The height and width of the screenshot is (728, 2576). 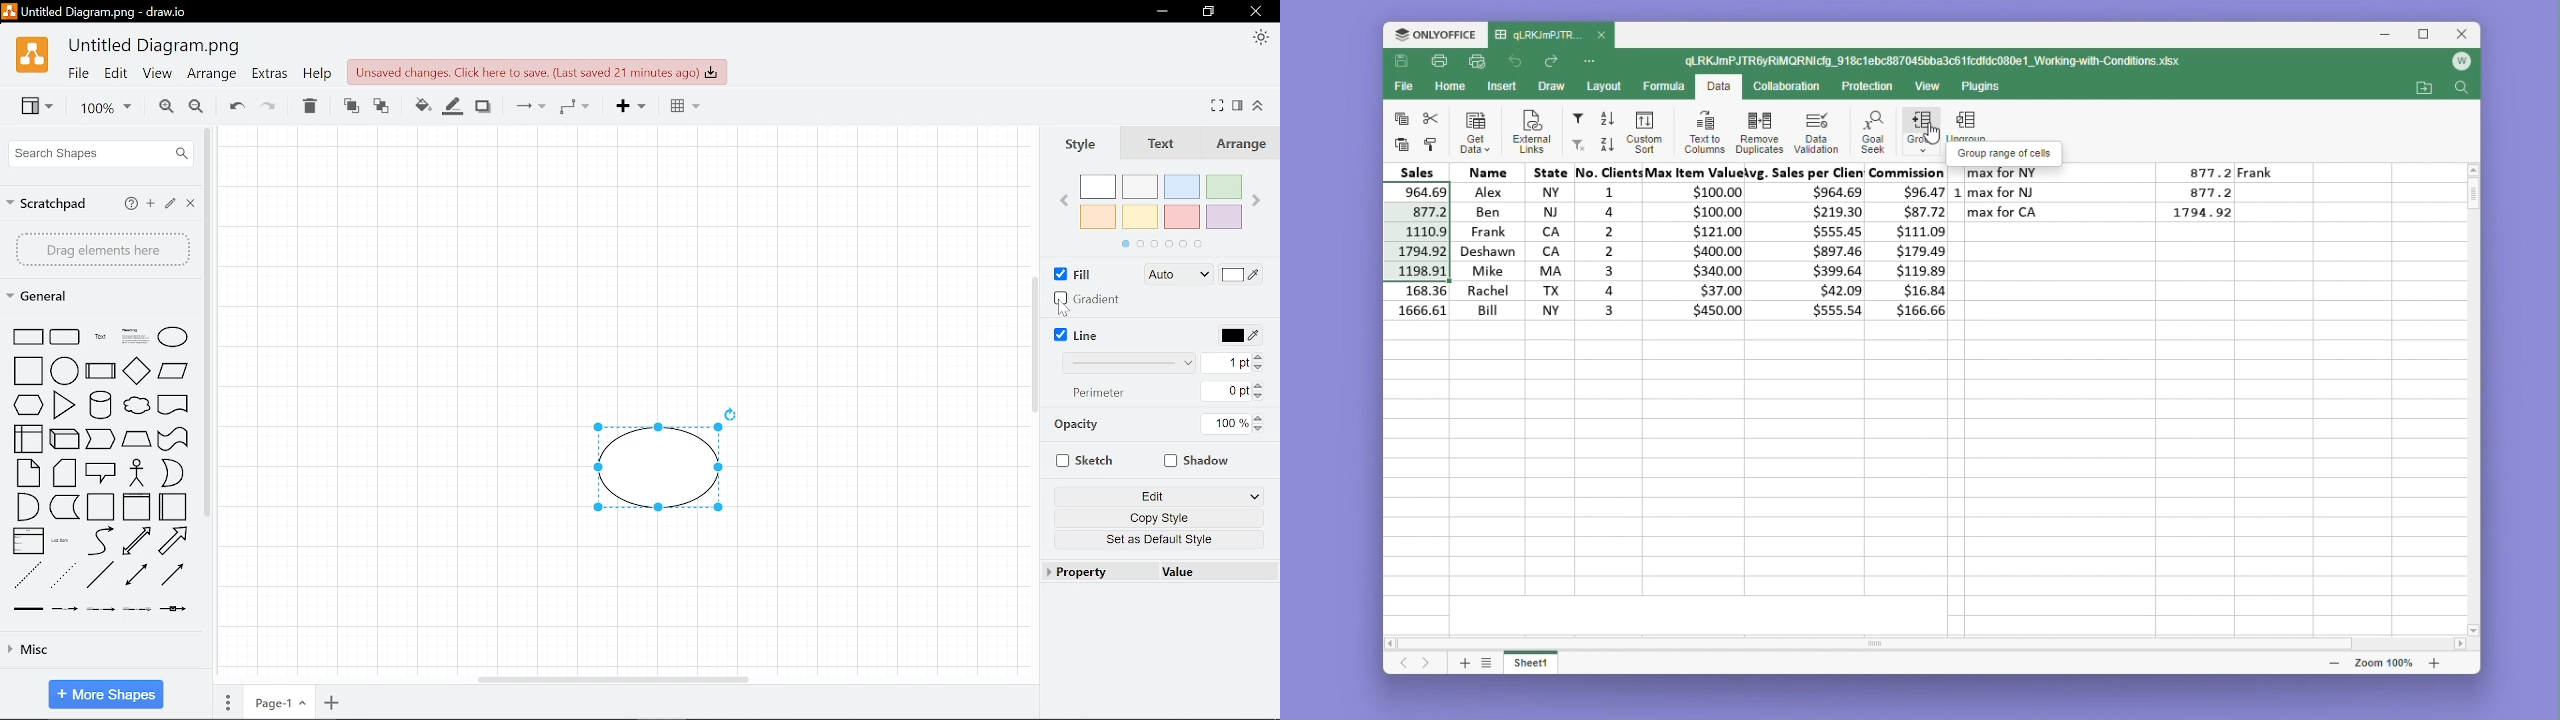 What do you see at coordinates (2426, 88) in the screenshot?
I see `Go to file location` at bounding box center [2426, 88].